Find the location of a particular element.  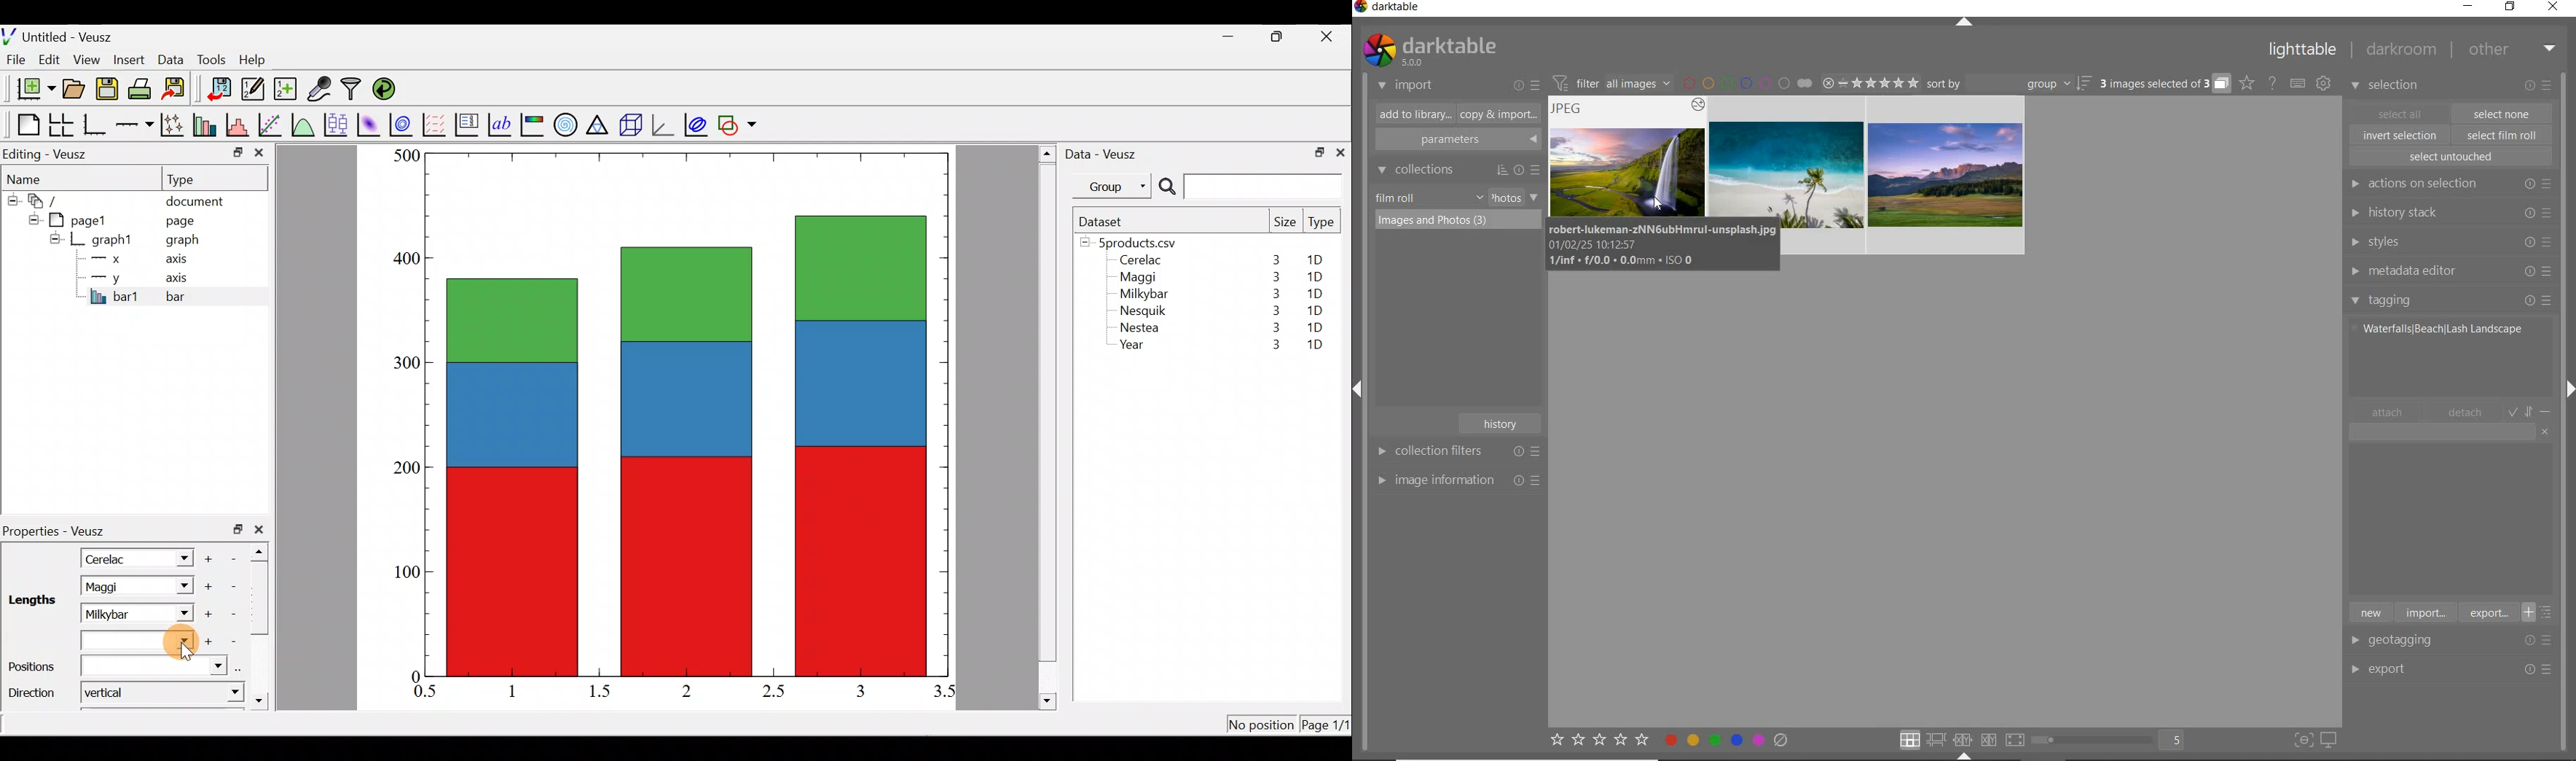

3d graph is located at coordinates (663, 123).